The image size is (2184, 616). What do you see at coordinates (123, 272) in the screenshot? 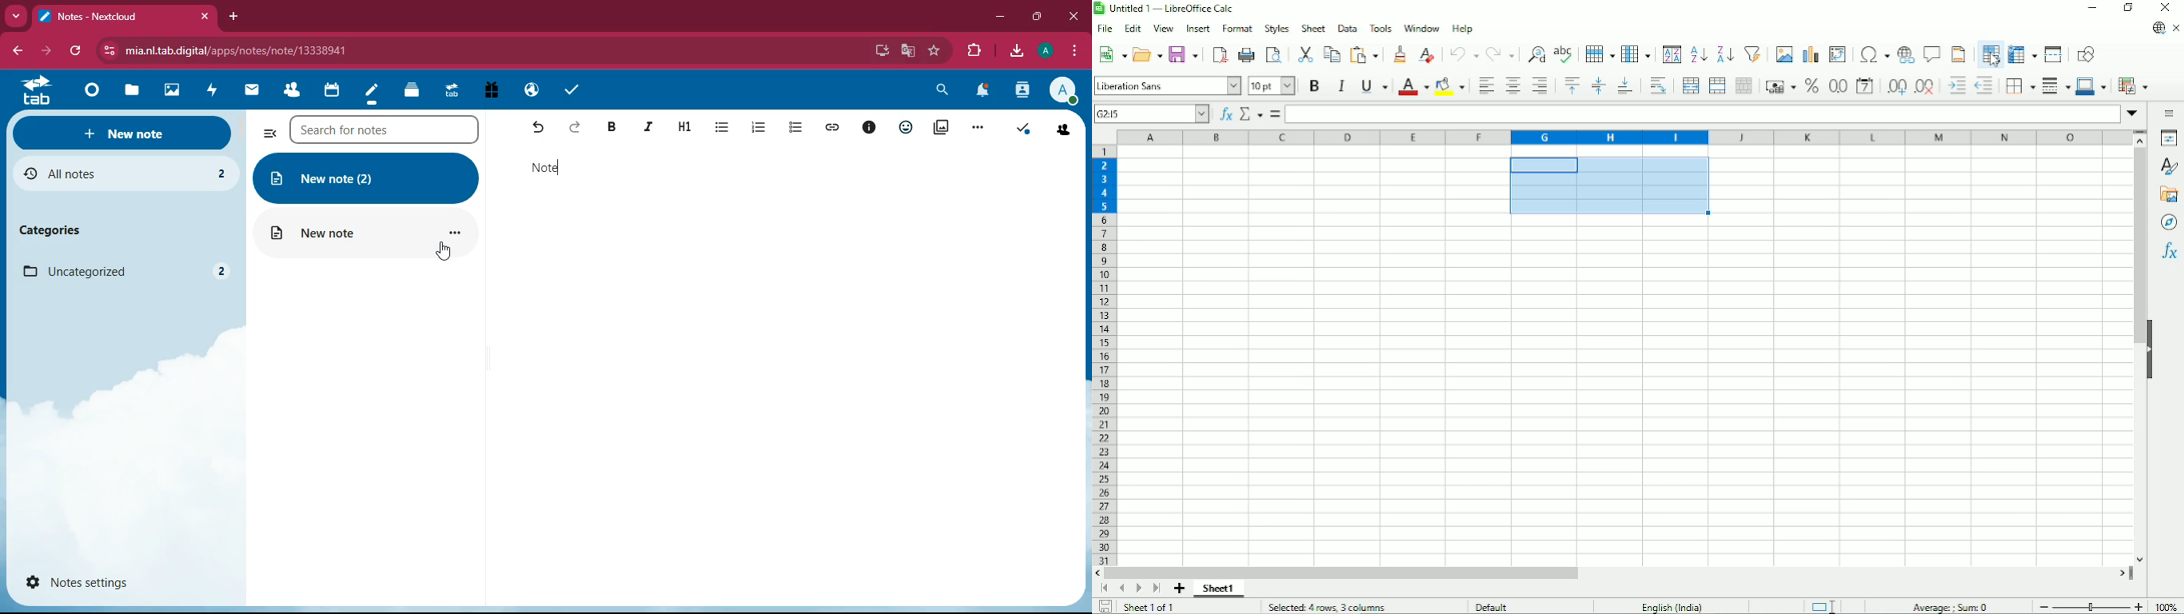
I see `uncategorized` at bounding box center [123, 272].